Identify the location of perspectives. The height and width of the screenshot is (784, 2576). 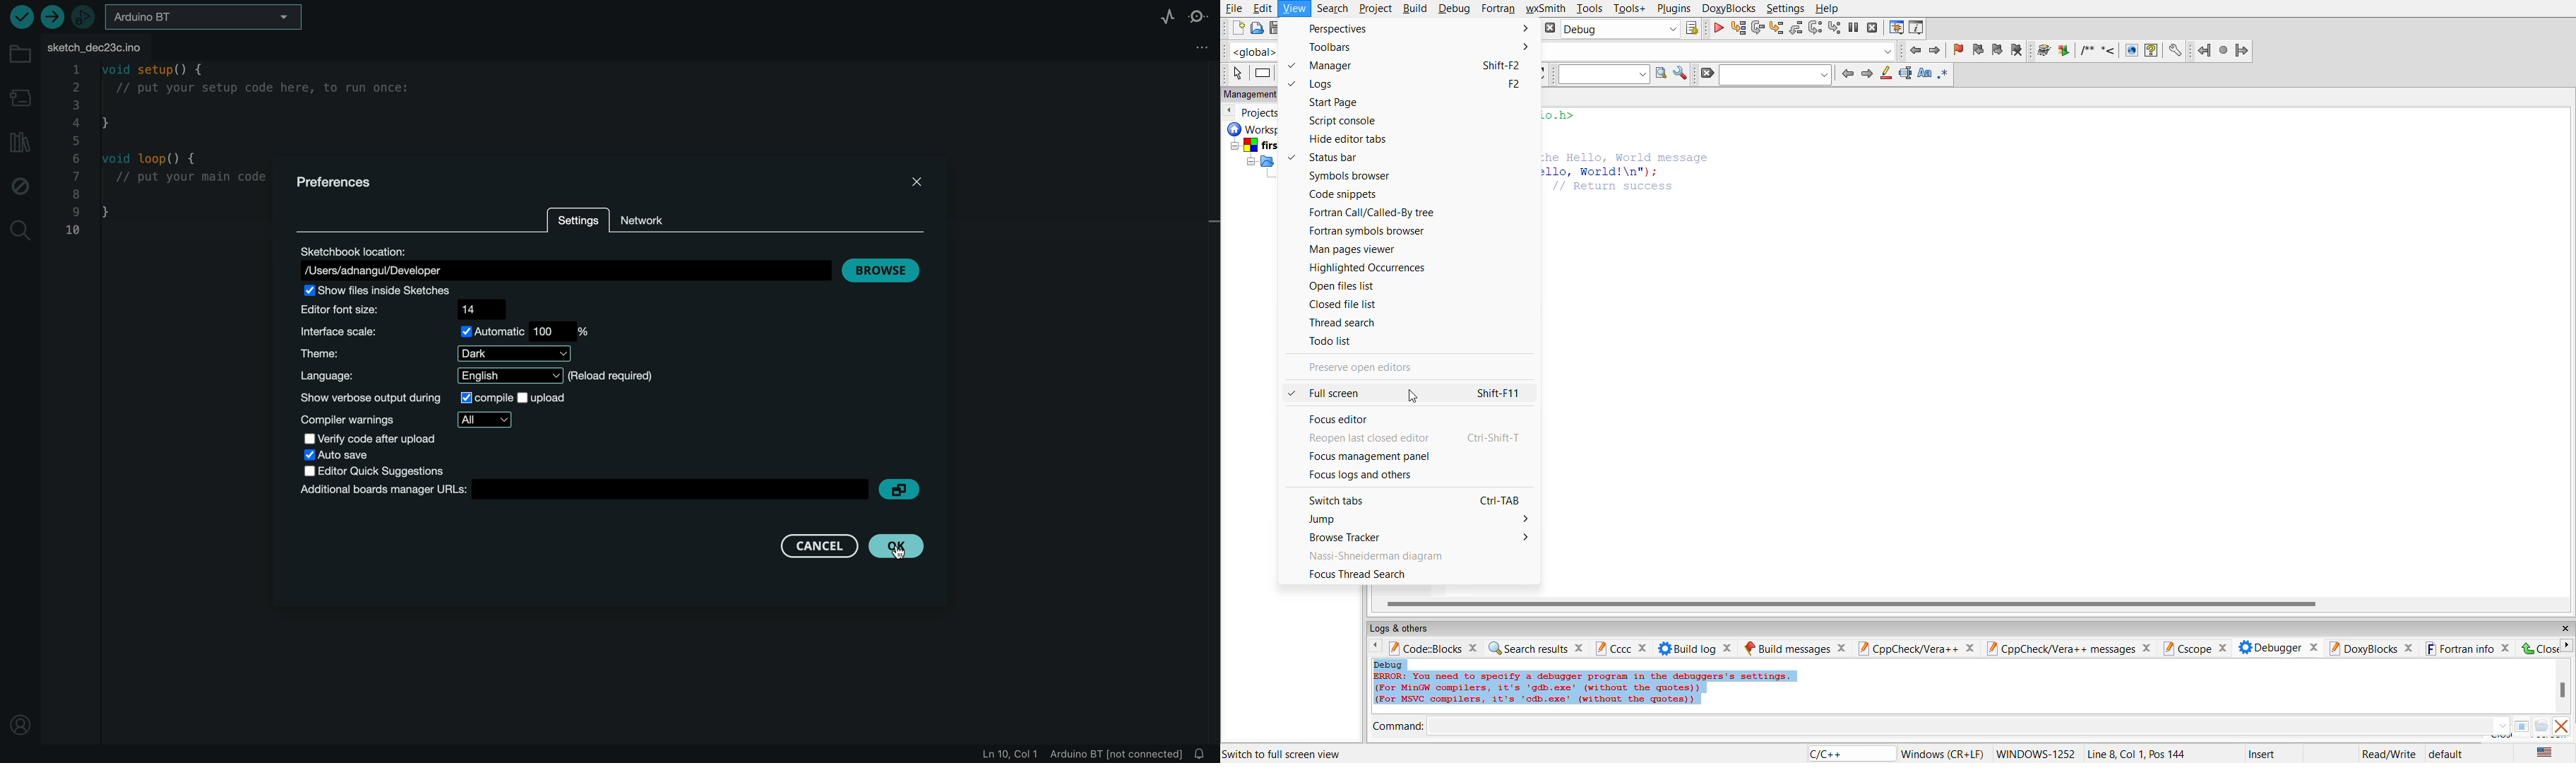
(1419, 28).